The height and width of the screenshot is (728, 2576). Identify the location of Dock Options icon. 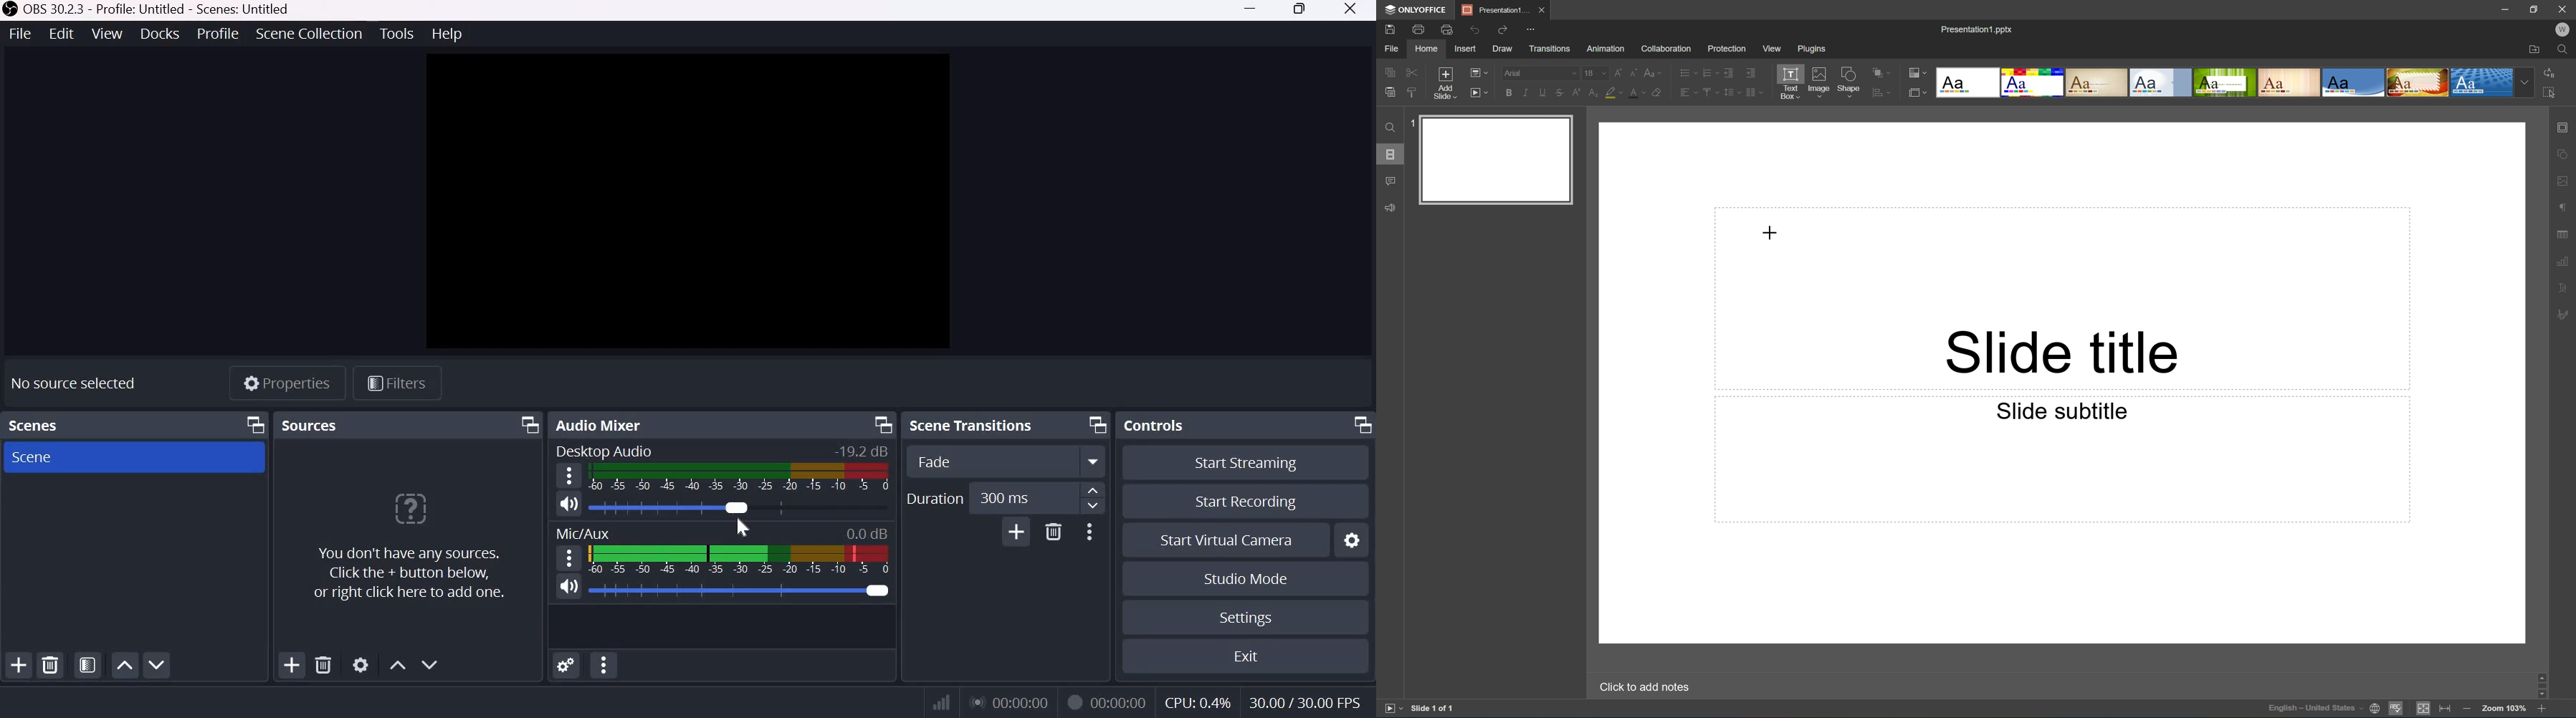
(1358, 426).